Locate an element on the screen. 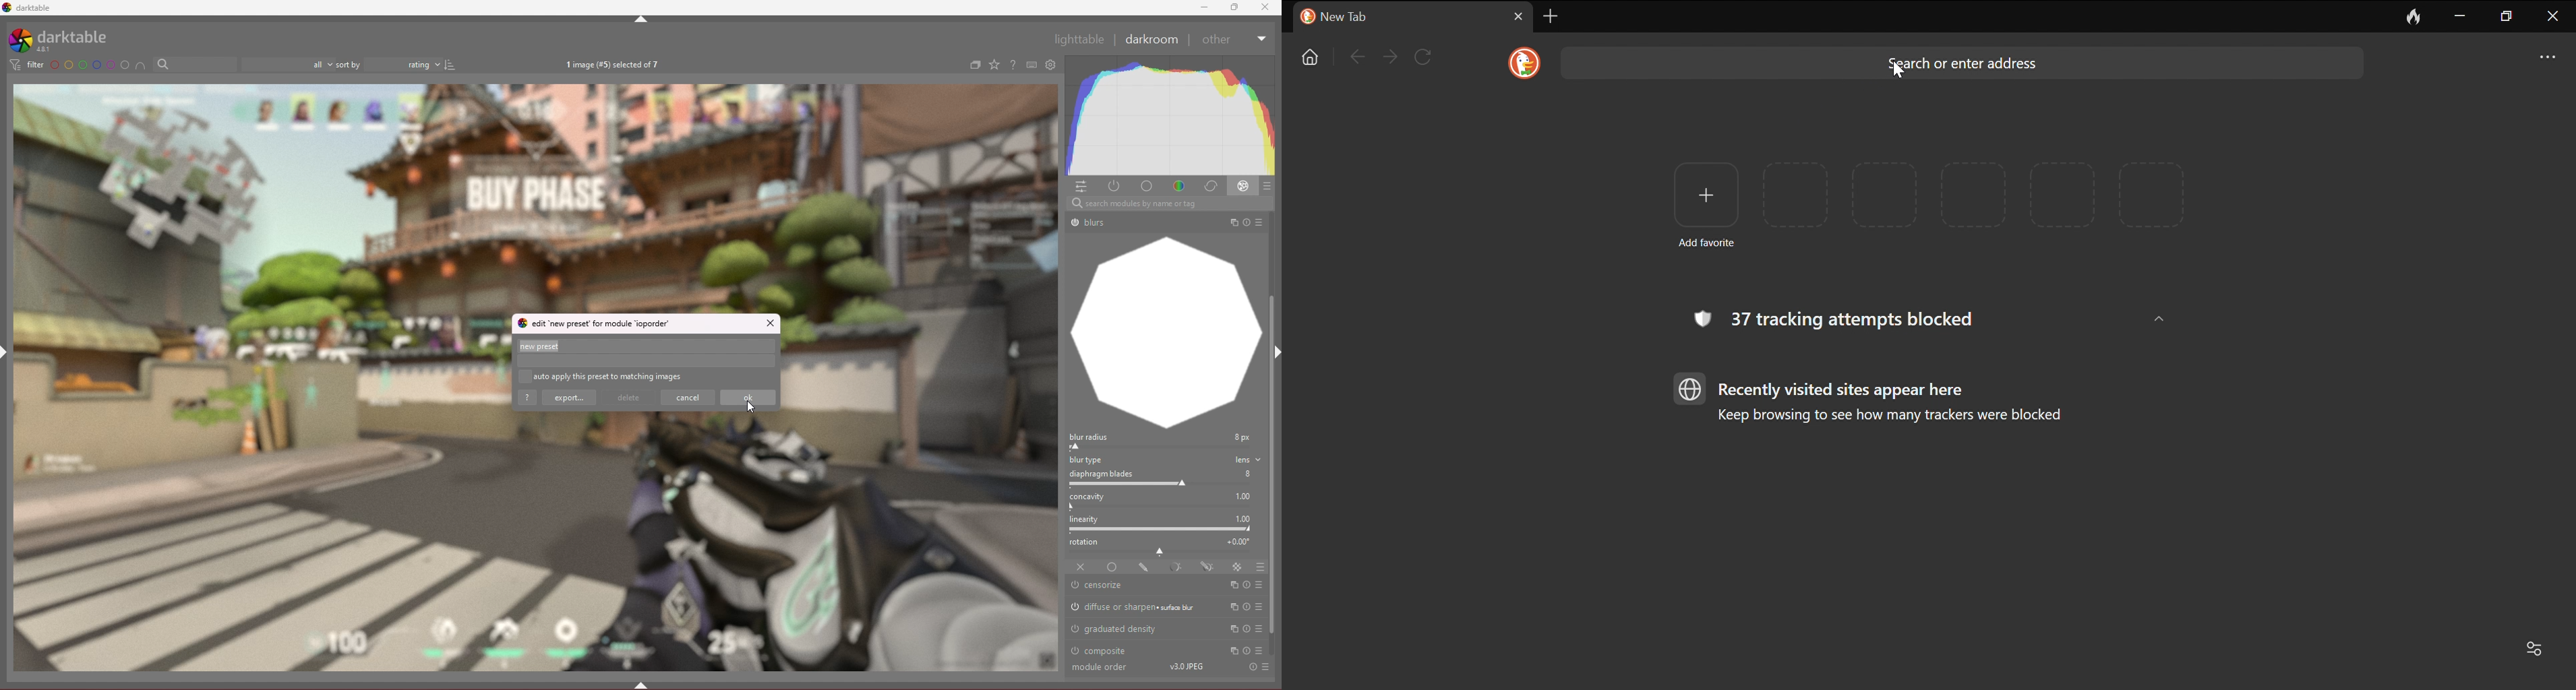 The image size is (2576, 700). presets is located at coordinates (1259, 607).